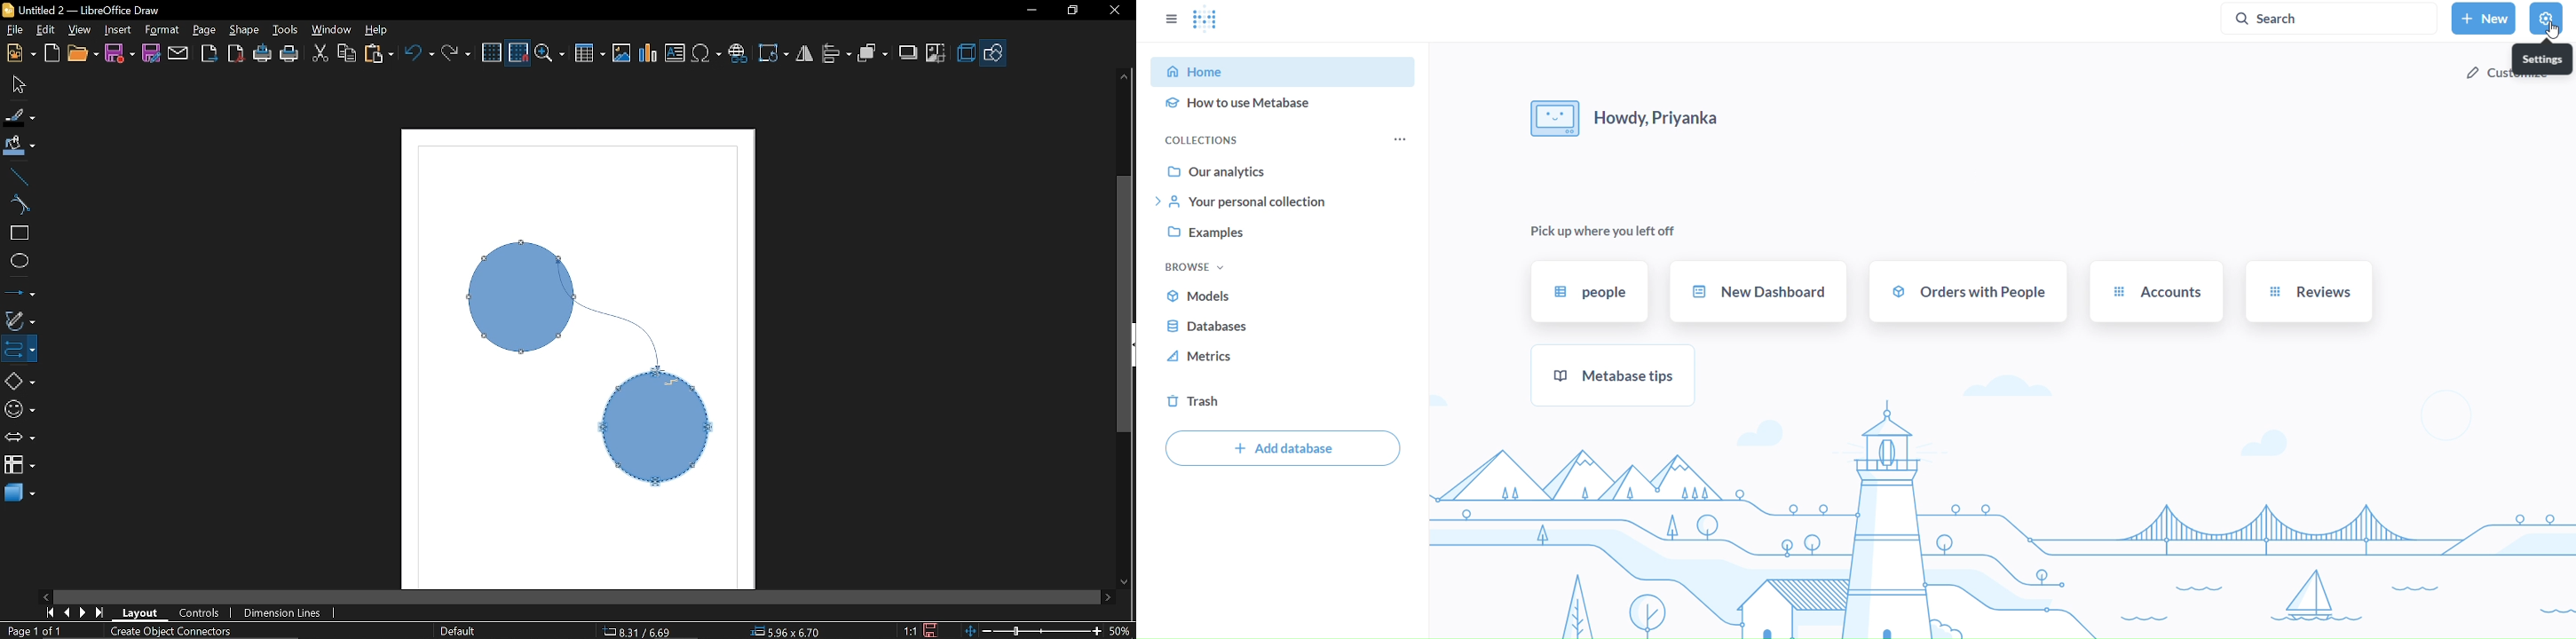  I want to click on Line, so click(17, 178).